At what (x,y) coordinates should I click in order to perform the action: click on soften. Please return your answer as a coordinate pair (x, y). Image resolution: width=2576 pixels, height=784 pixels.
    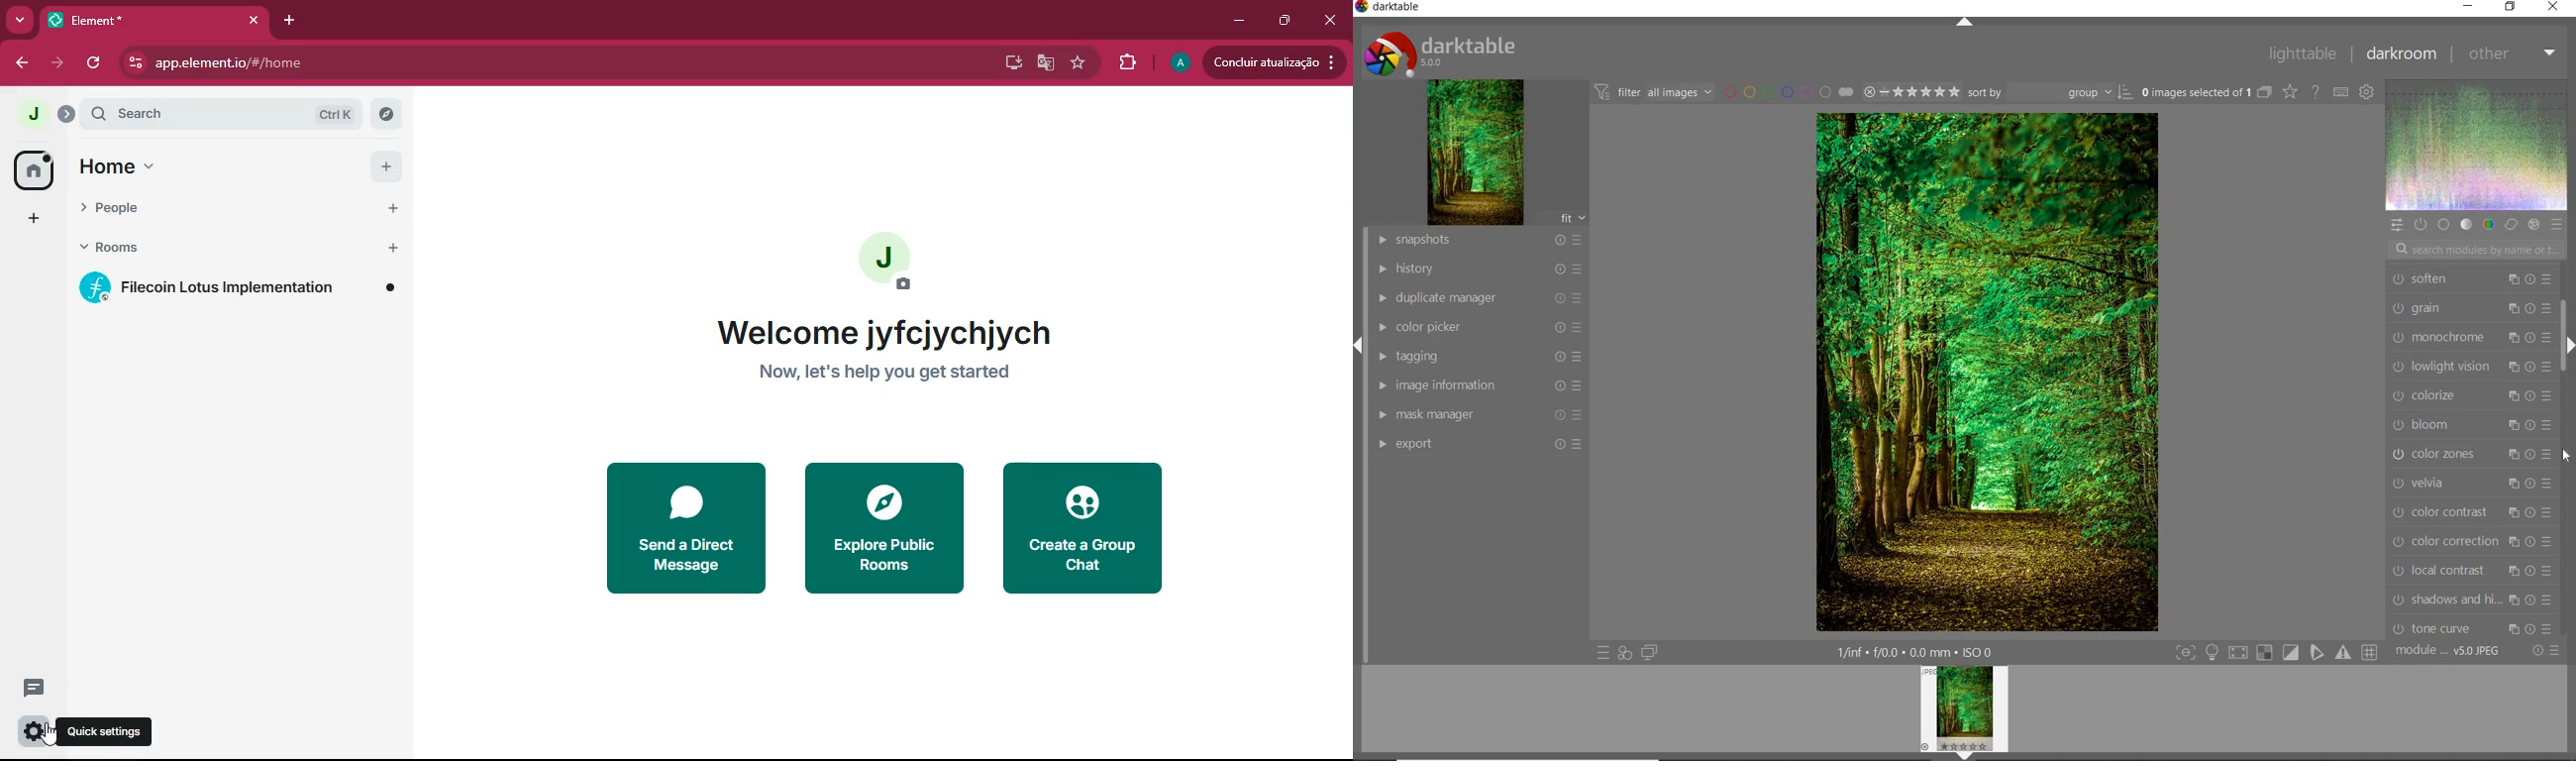
    Looking at the image, I should click on (2471, 279).